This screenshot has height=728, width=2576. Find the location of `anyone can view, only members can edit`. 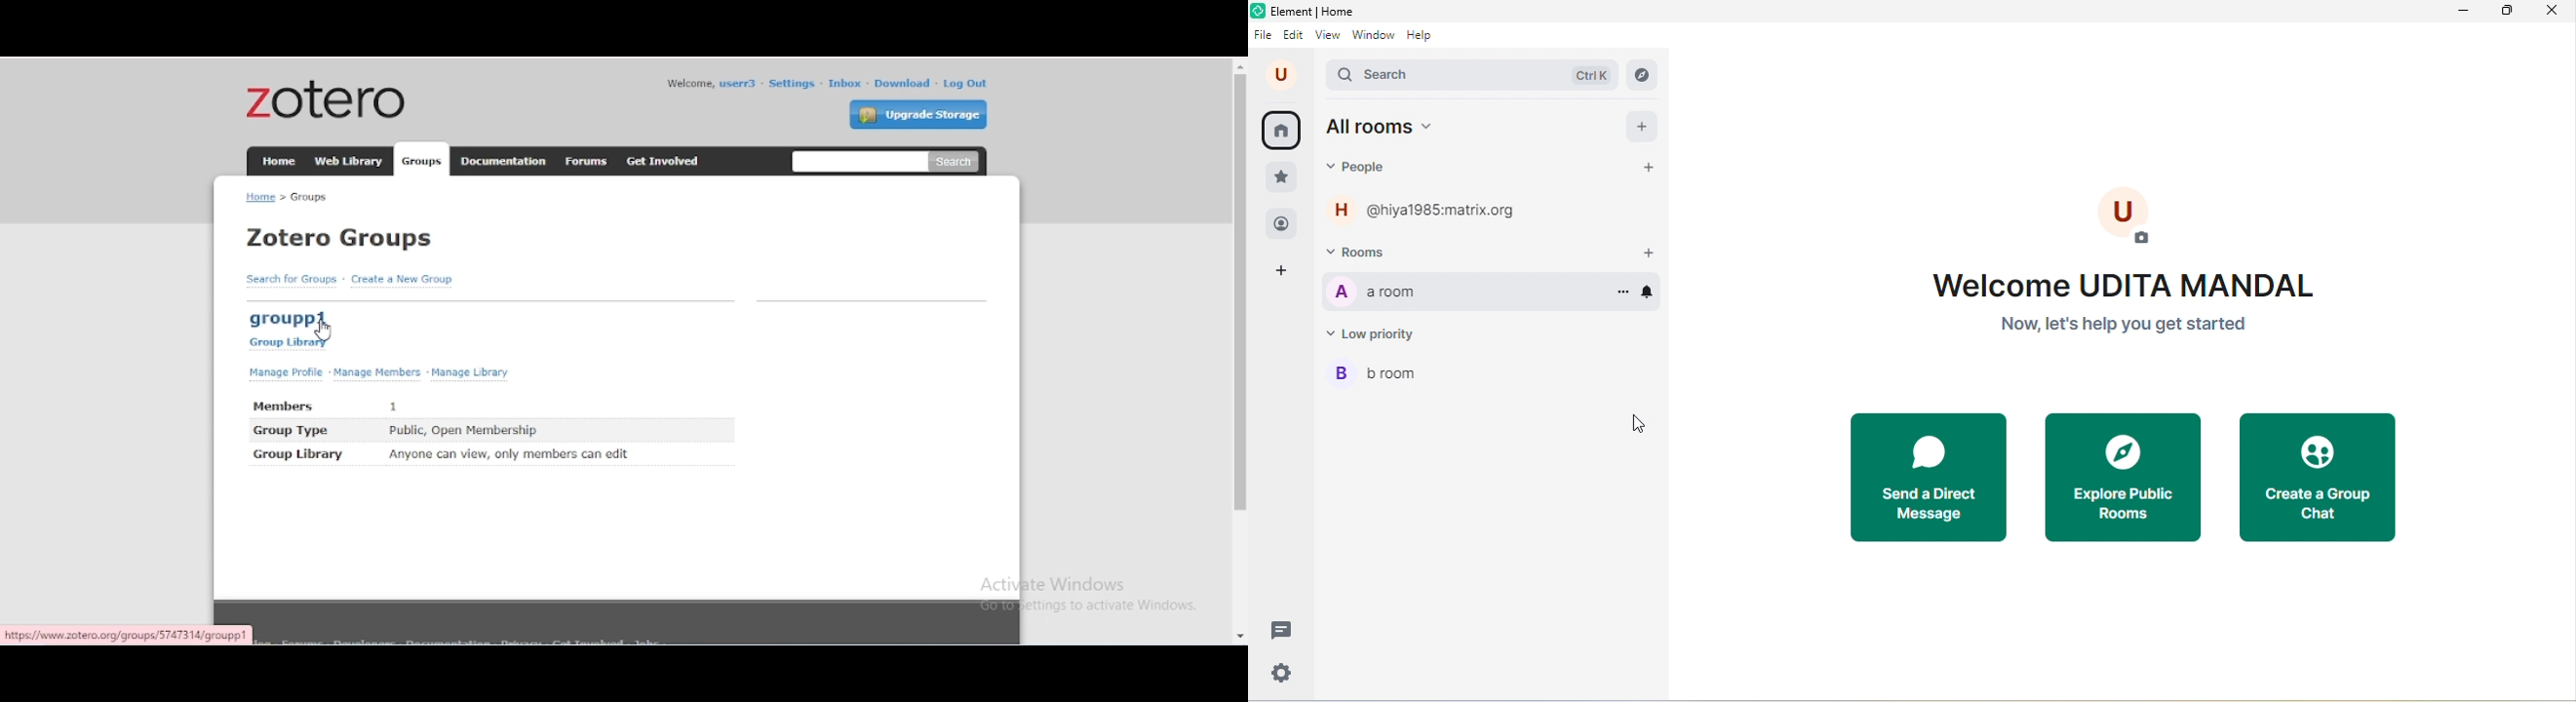

anyone can view, only members can edit is located at coordinates (508, 454).